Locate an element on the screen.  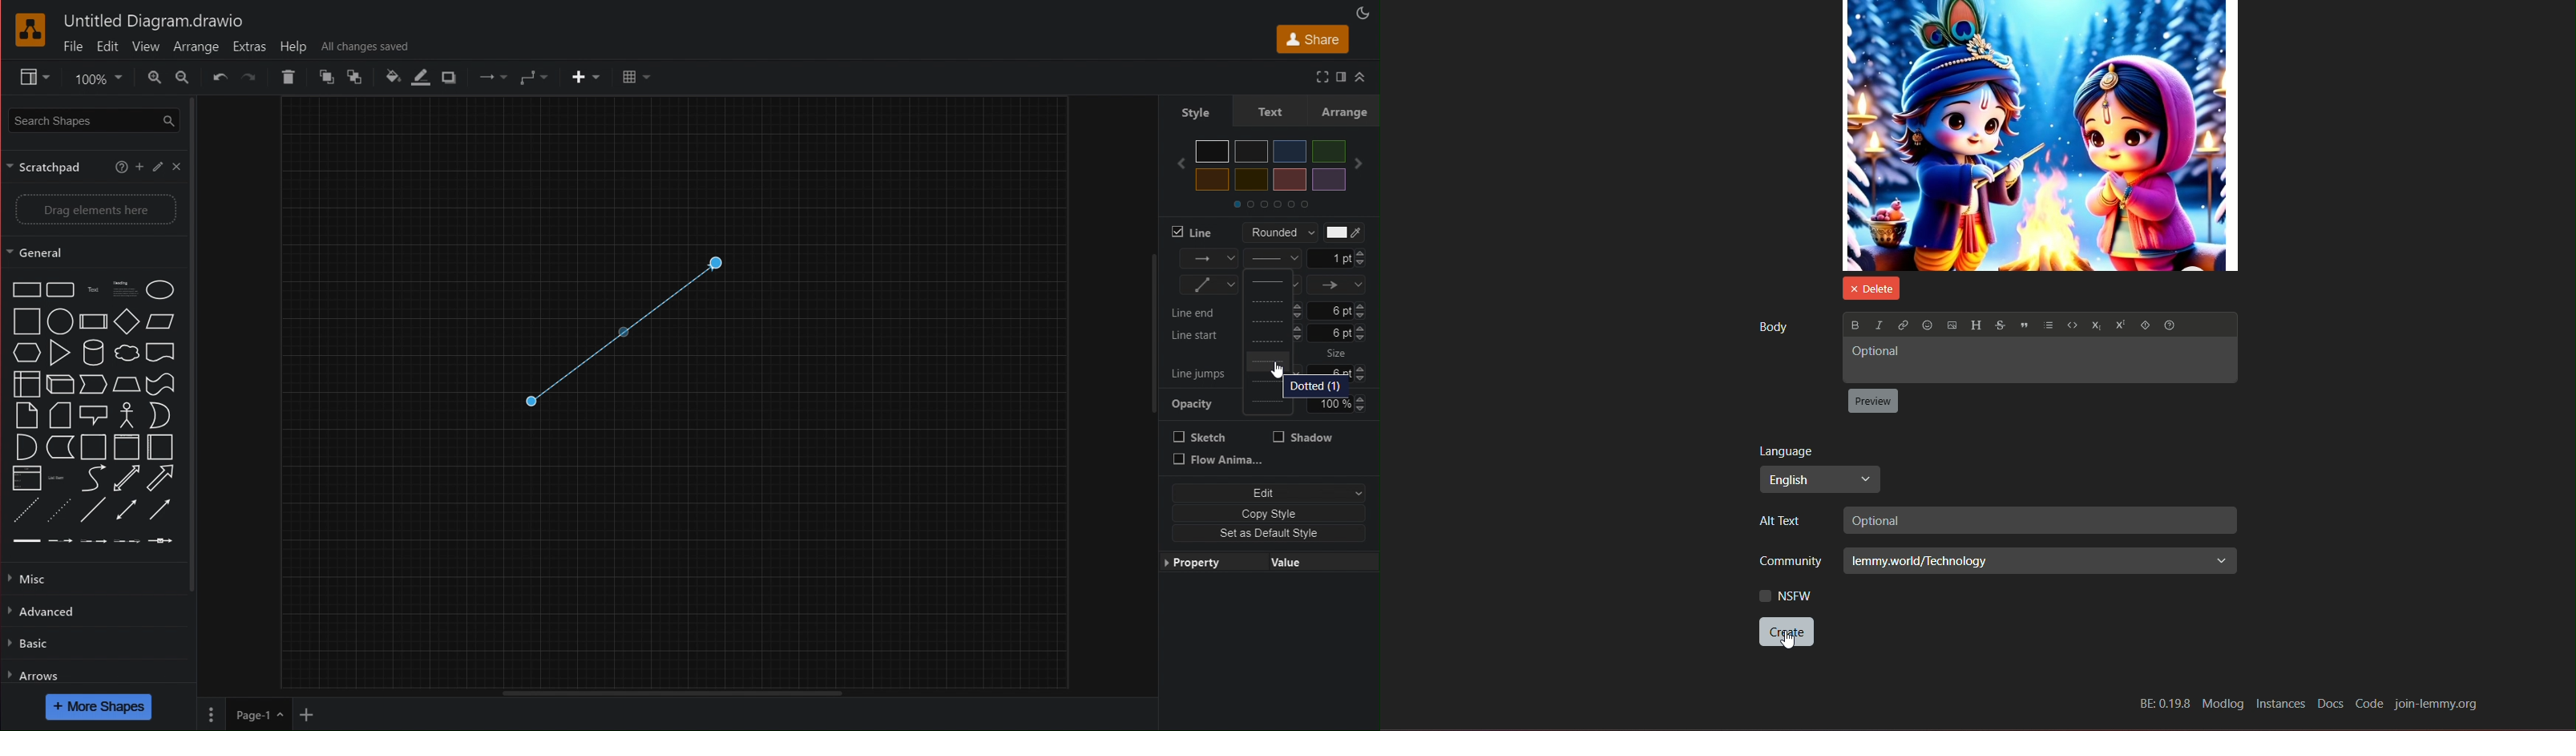
Line end size is located at coordinates (1273, 310).